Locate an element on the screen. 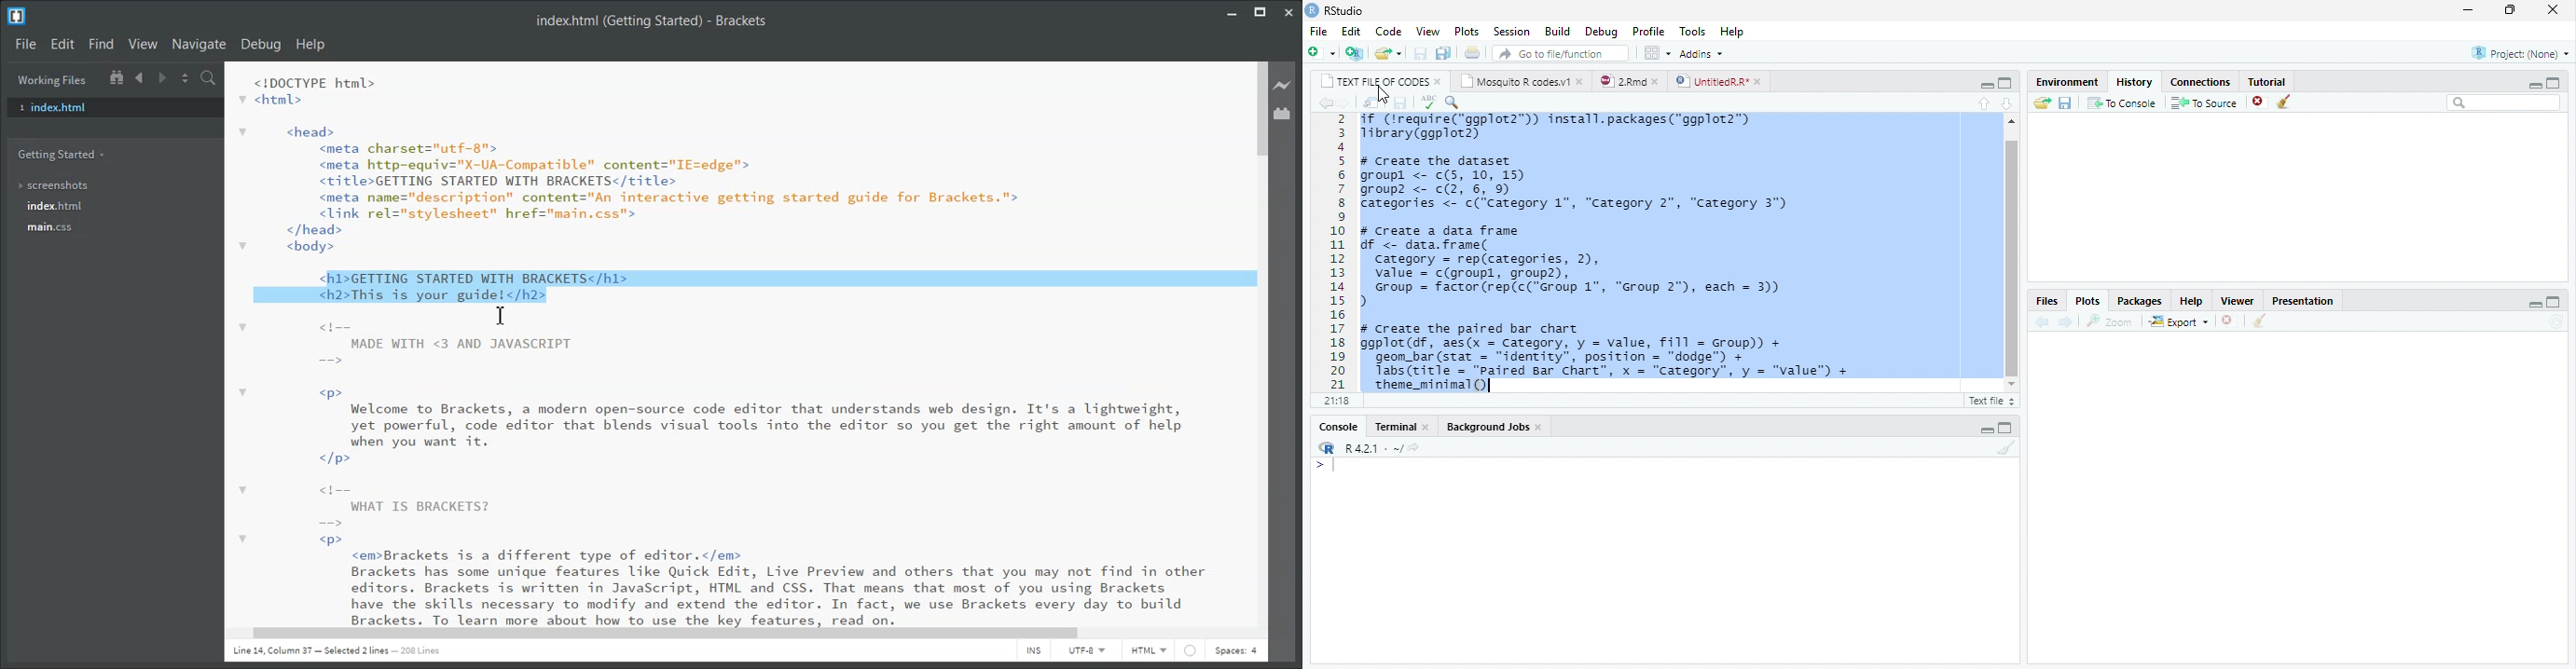 This screenshot has width=2576, height=672. close is located at coordinates (2227, 320).